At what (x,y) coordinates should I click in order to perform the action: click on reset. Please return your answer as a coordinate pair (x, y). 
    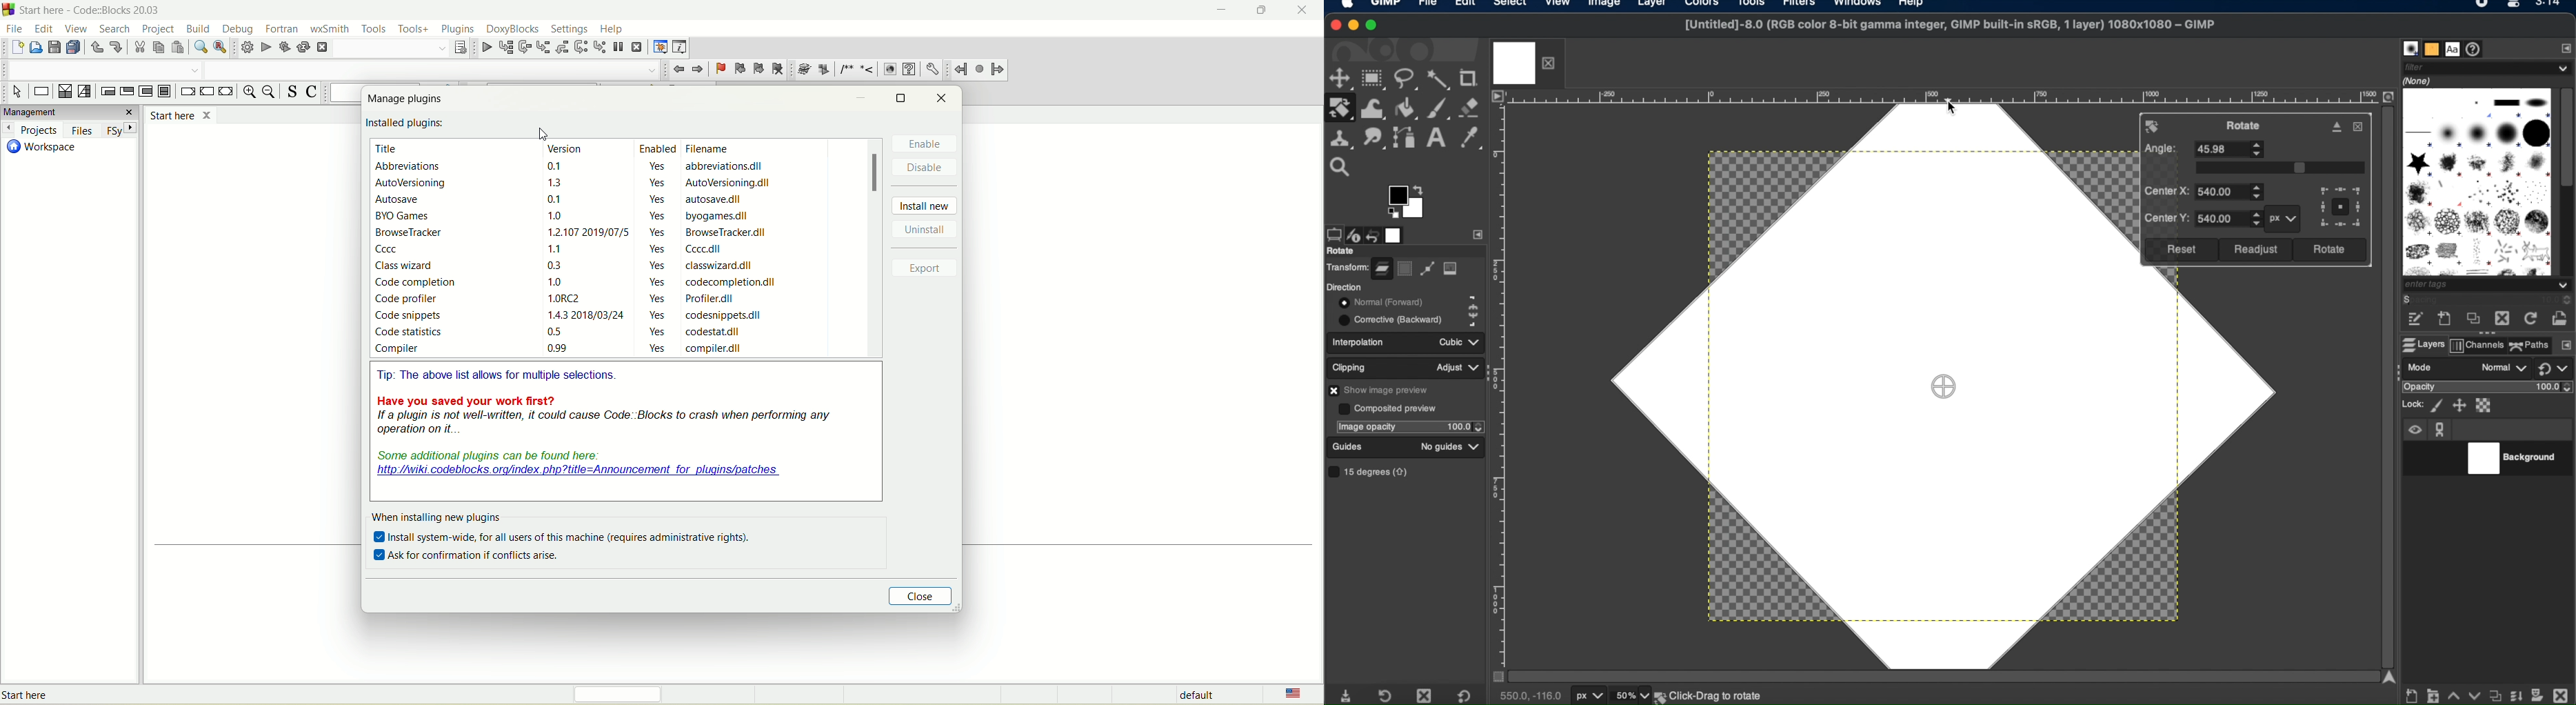
    Looking at the image, I should click on (2181, 250).